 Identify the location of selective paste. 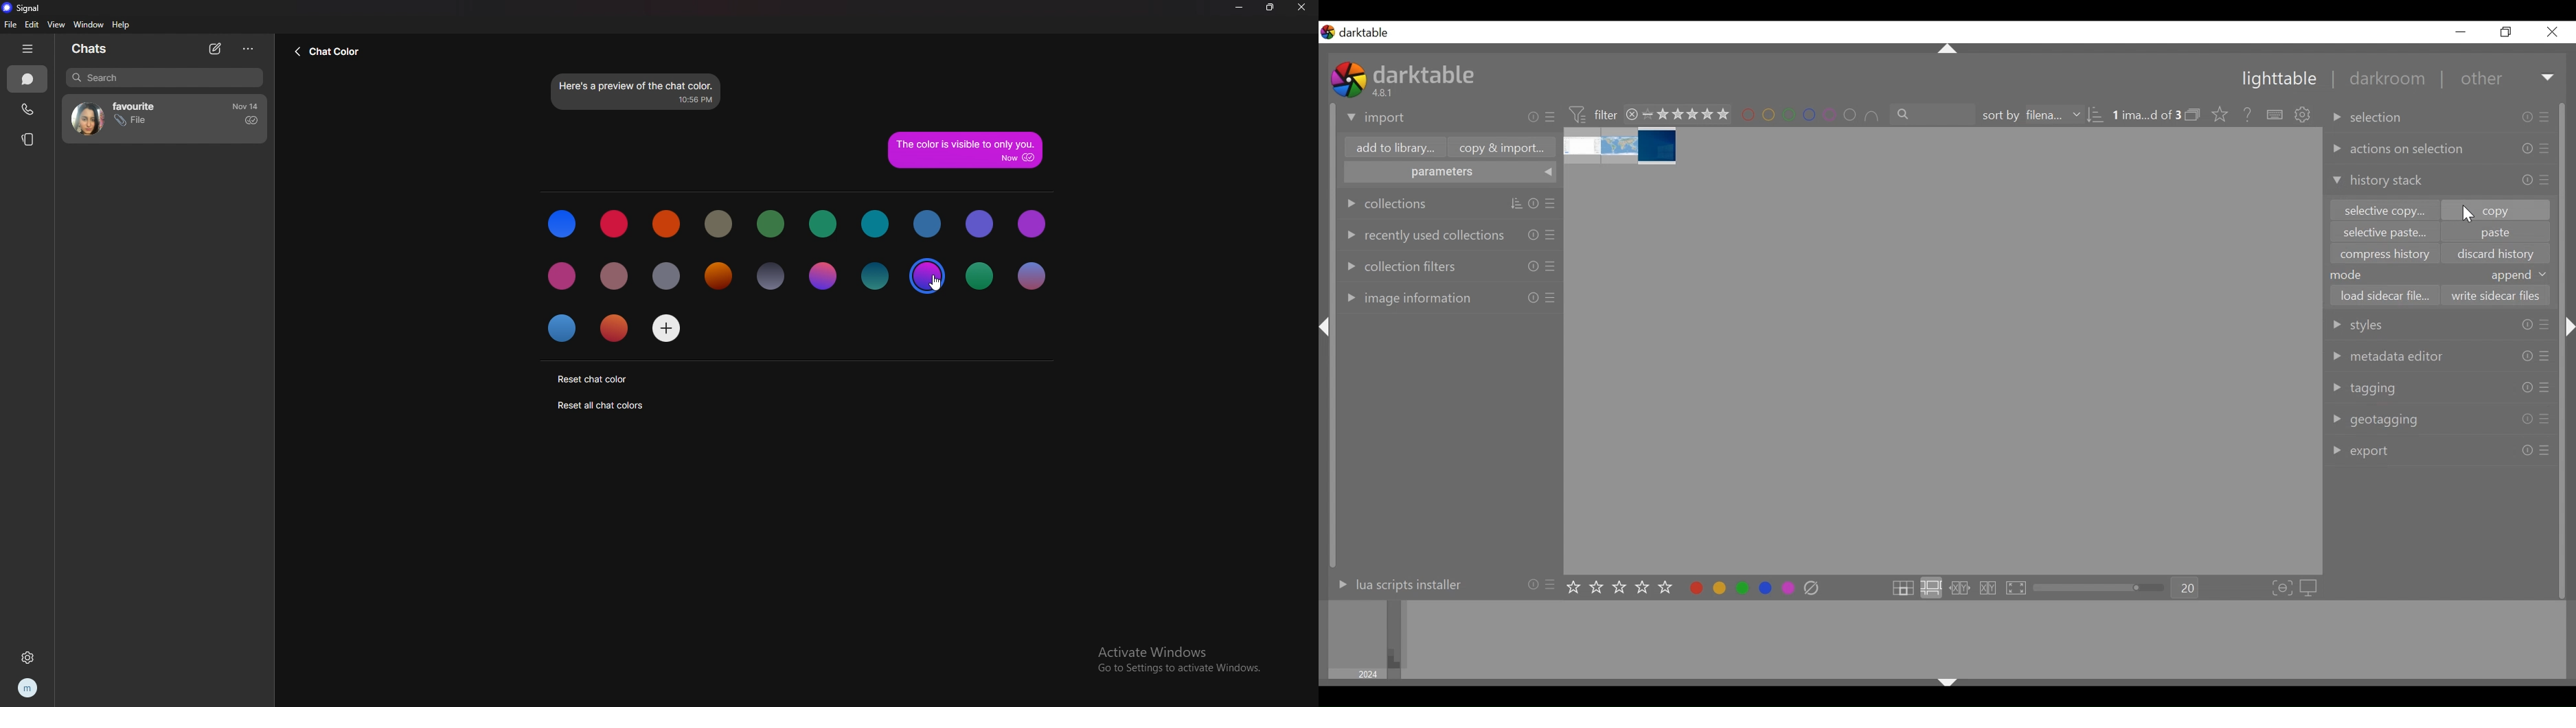
(2383, 232).